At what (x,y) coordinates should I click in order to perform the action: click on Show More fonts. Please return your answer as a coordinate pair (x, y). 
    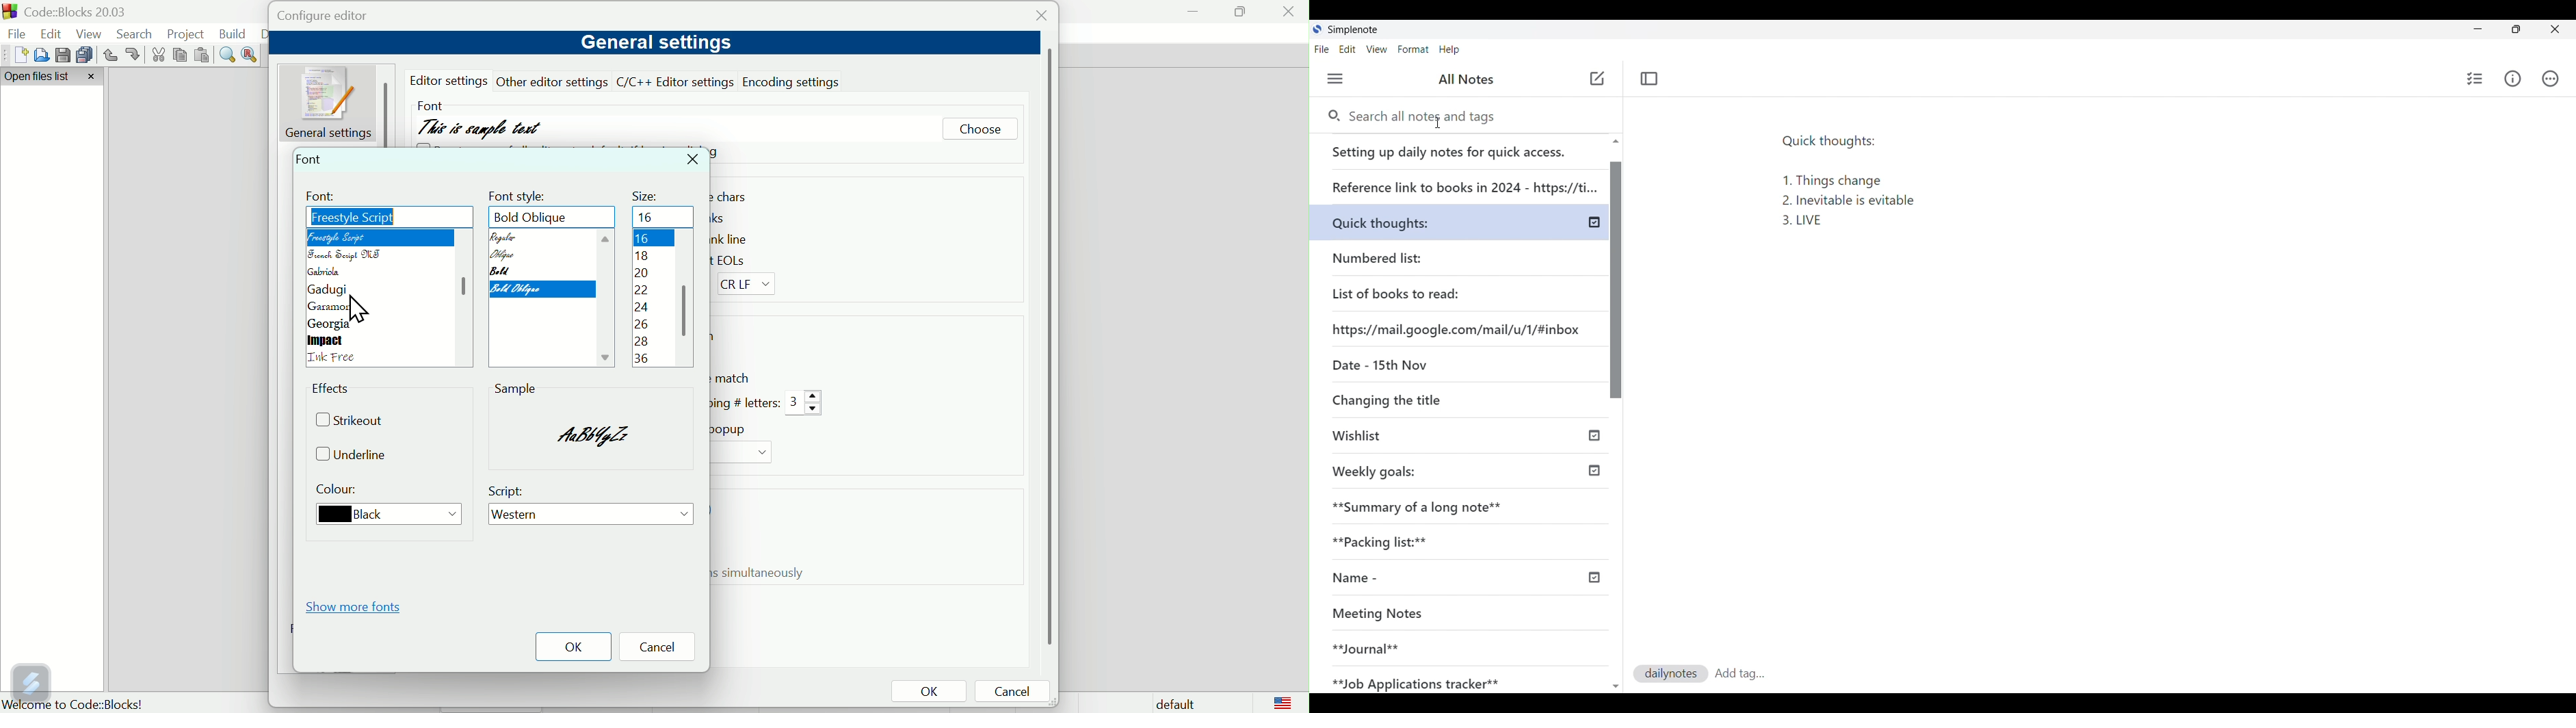
    Looking at the image, I should click on (358, 606).